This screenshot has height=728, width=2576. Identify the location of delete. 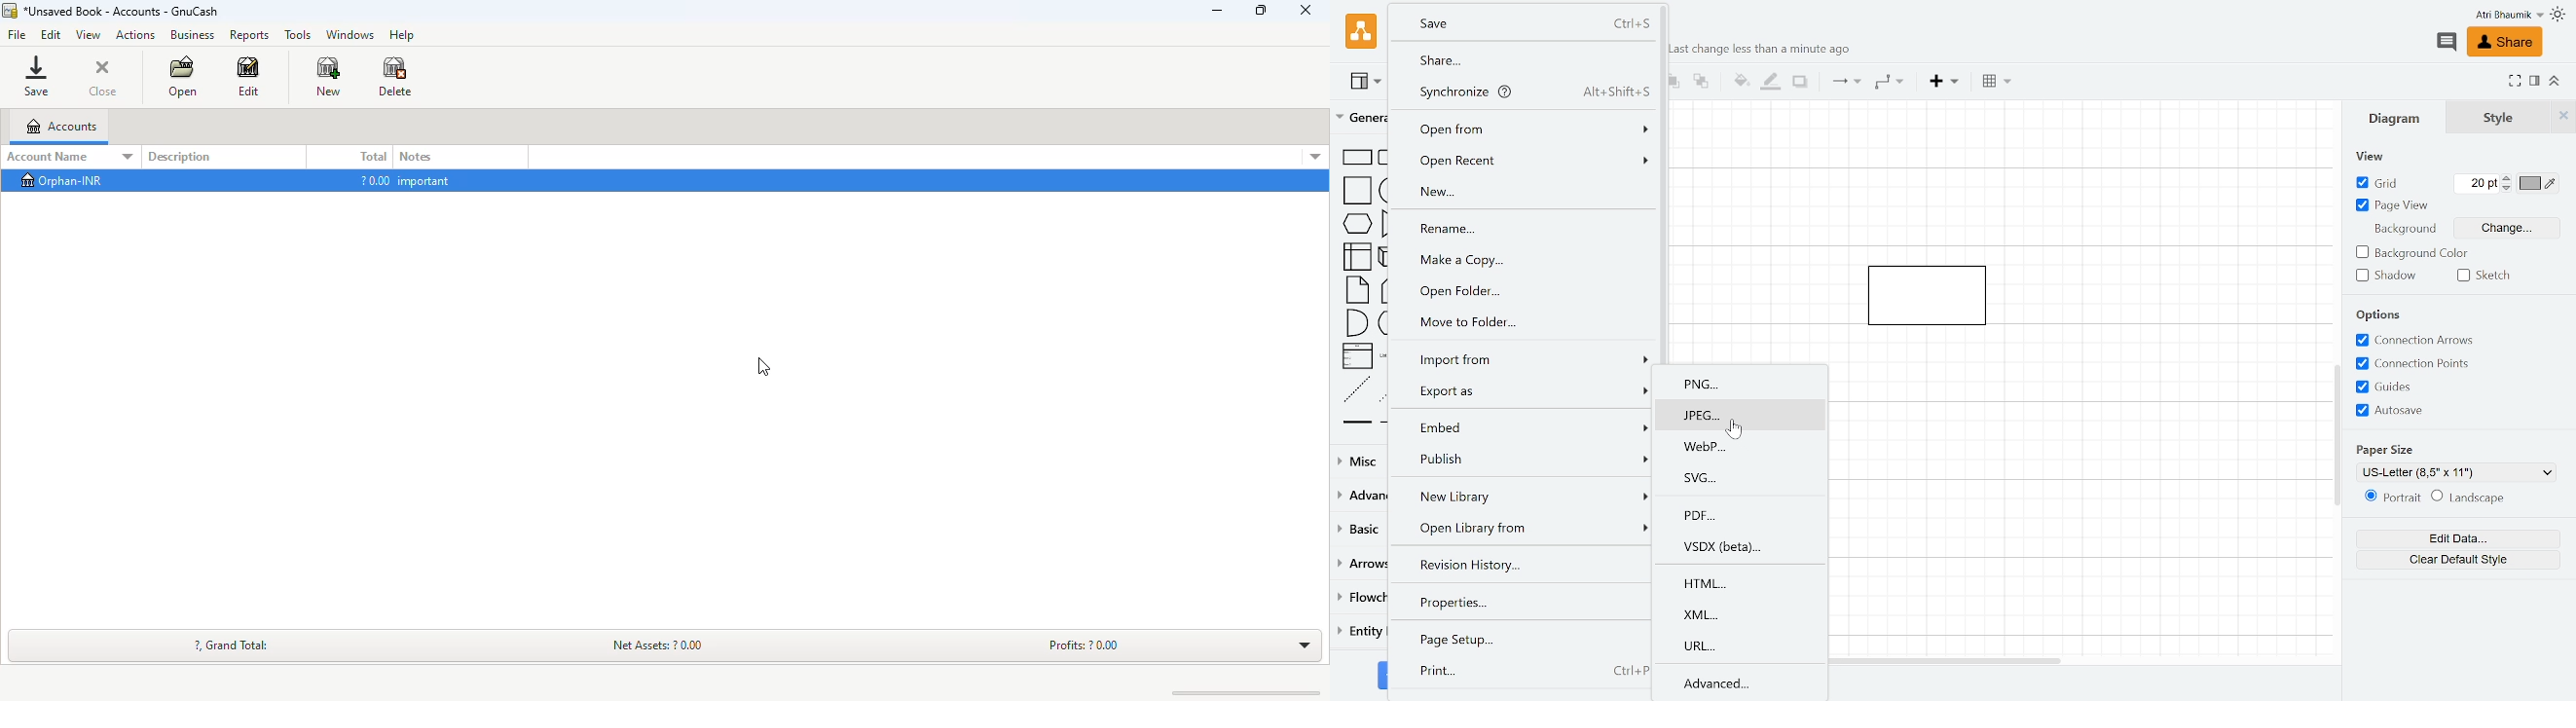
(395, 76).